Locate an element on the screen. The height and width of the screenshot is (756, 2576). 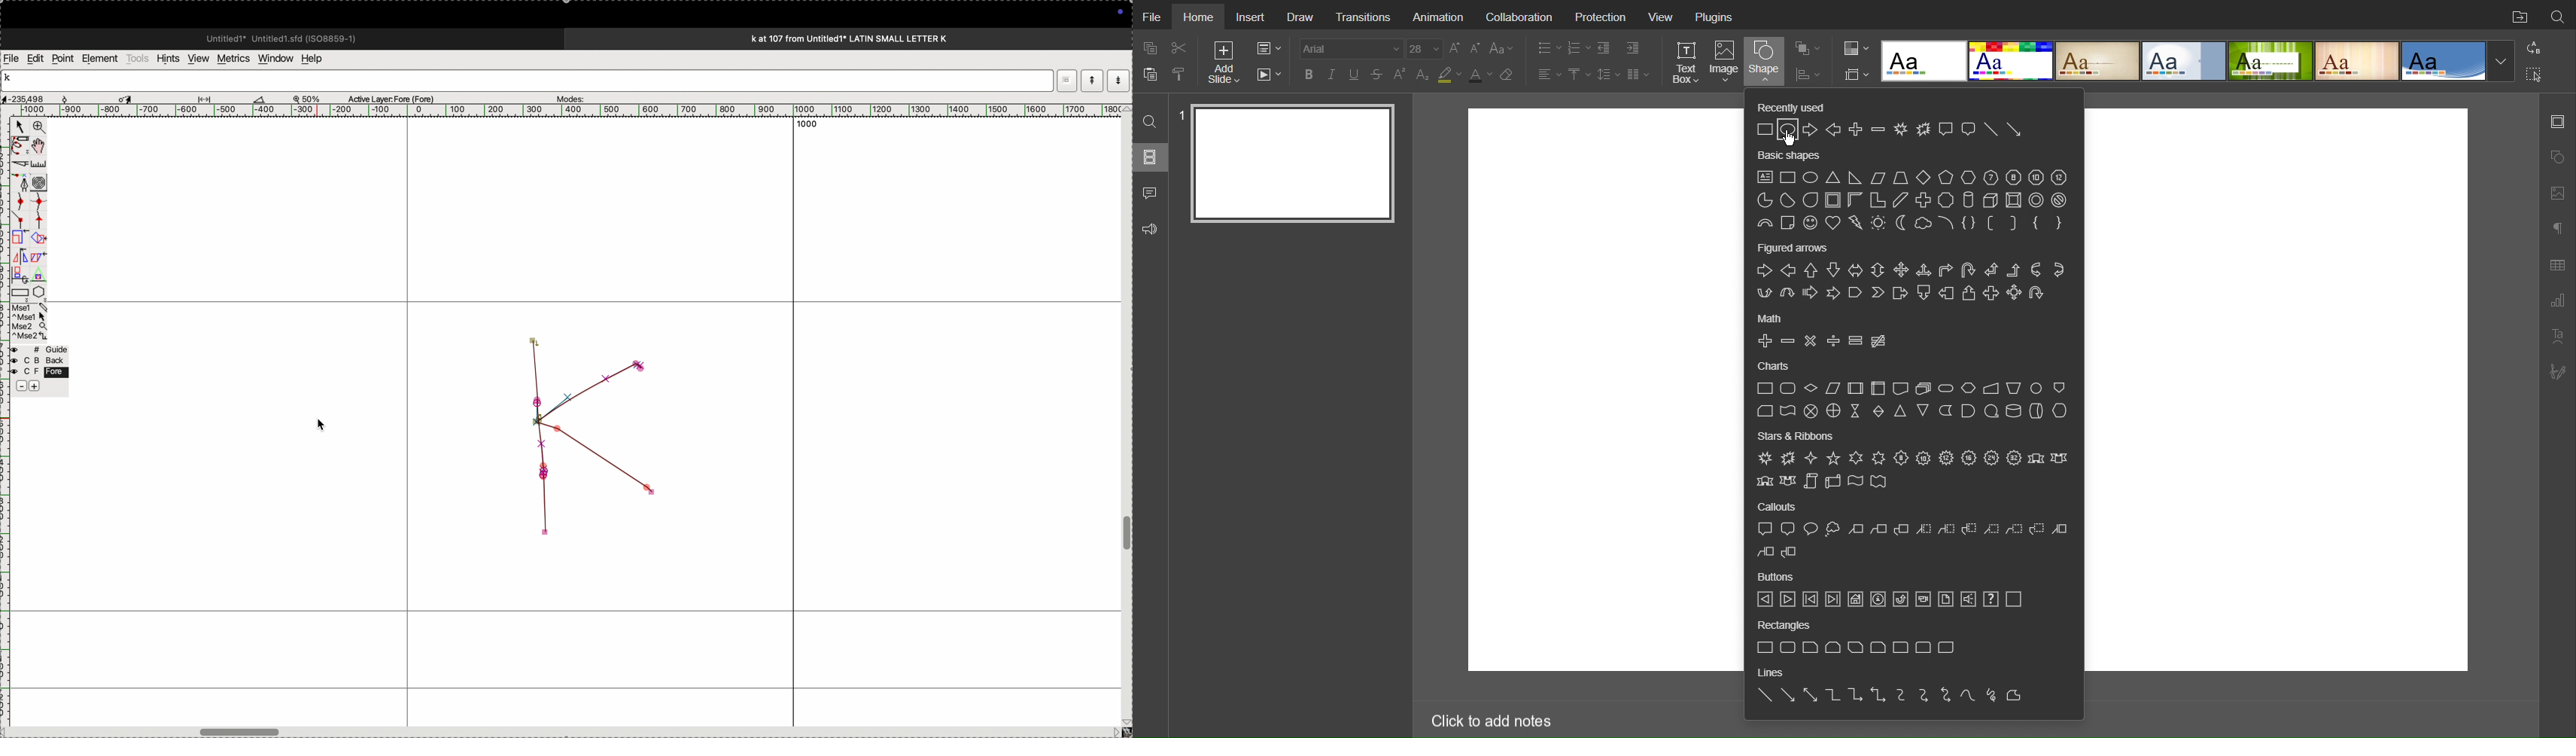
Math is located at coordinates (1836, 331).